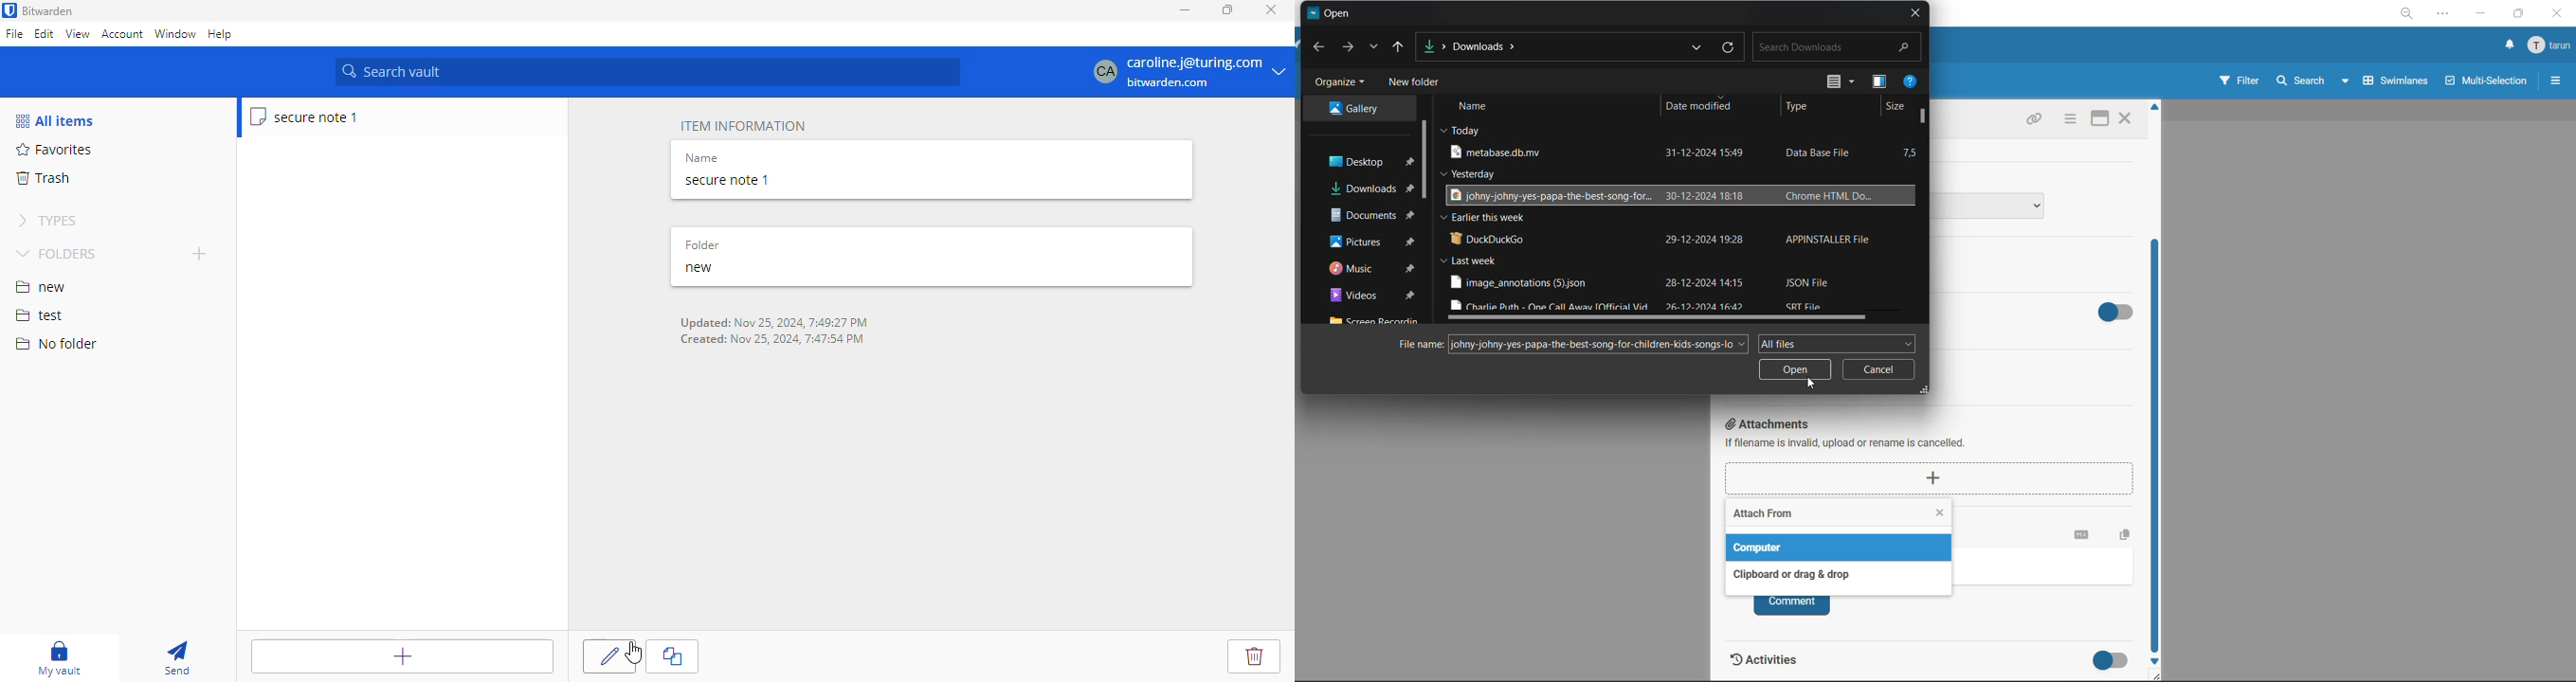 The image size is (2576, 700). I want to click on file with date and type, so click(1662, 238).